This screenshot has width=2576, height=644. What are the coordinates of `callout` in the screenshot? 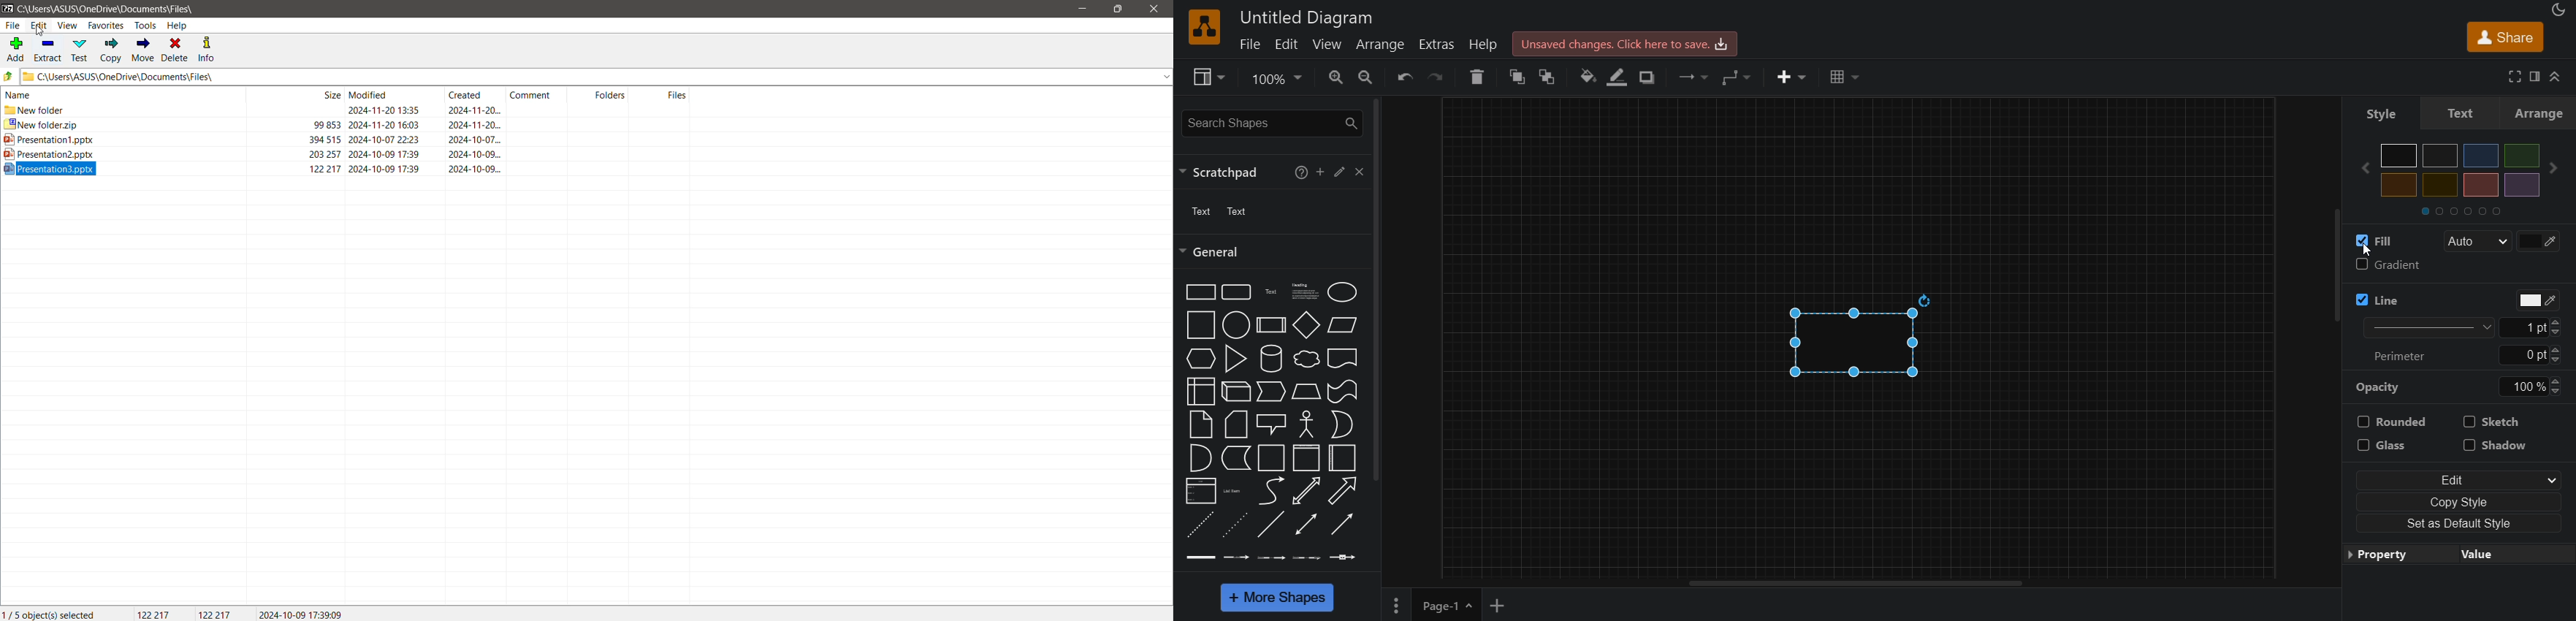 It's located at (1271, 424).